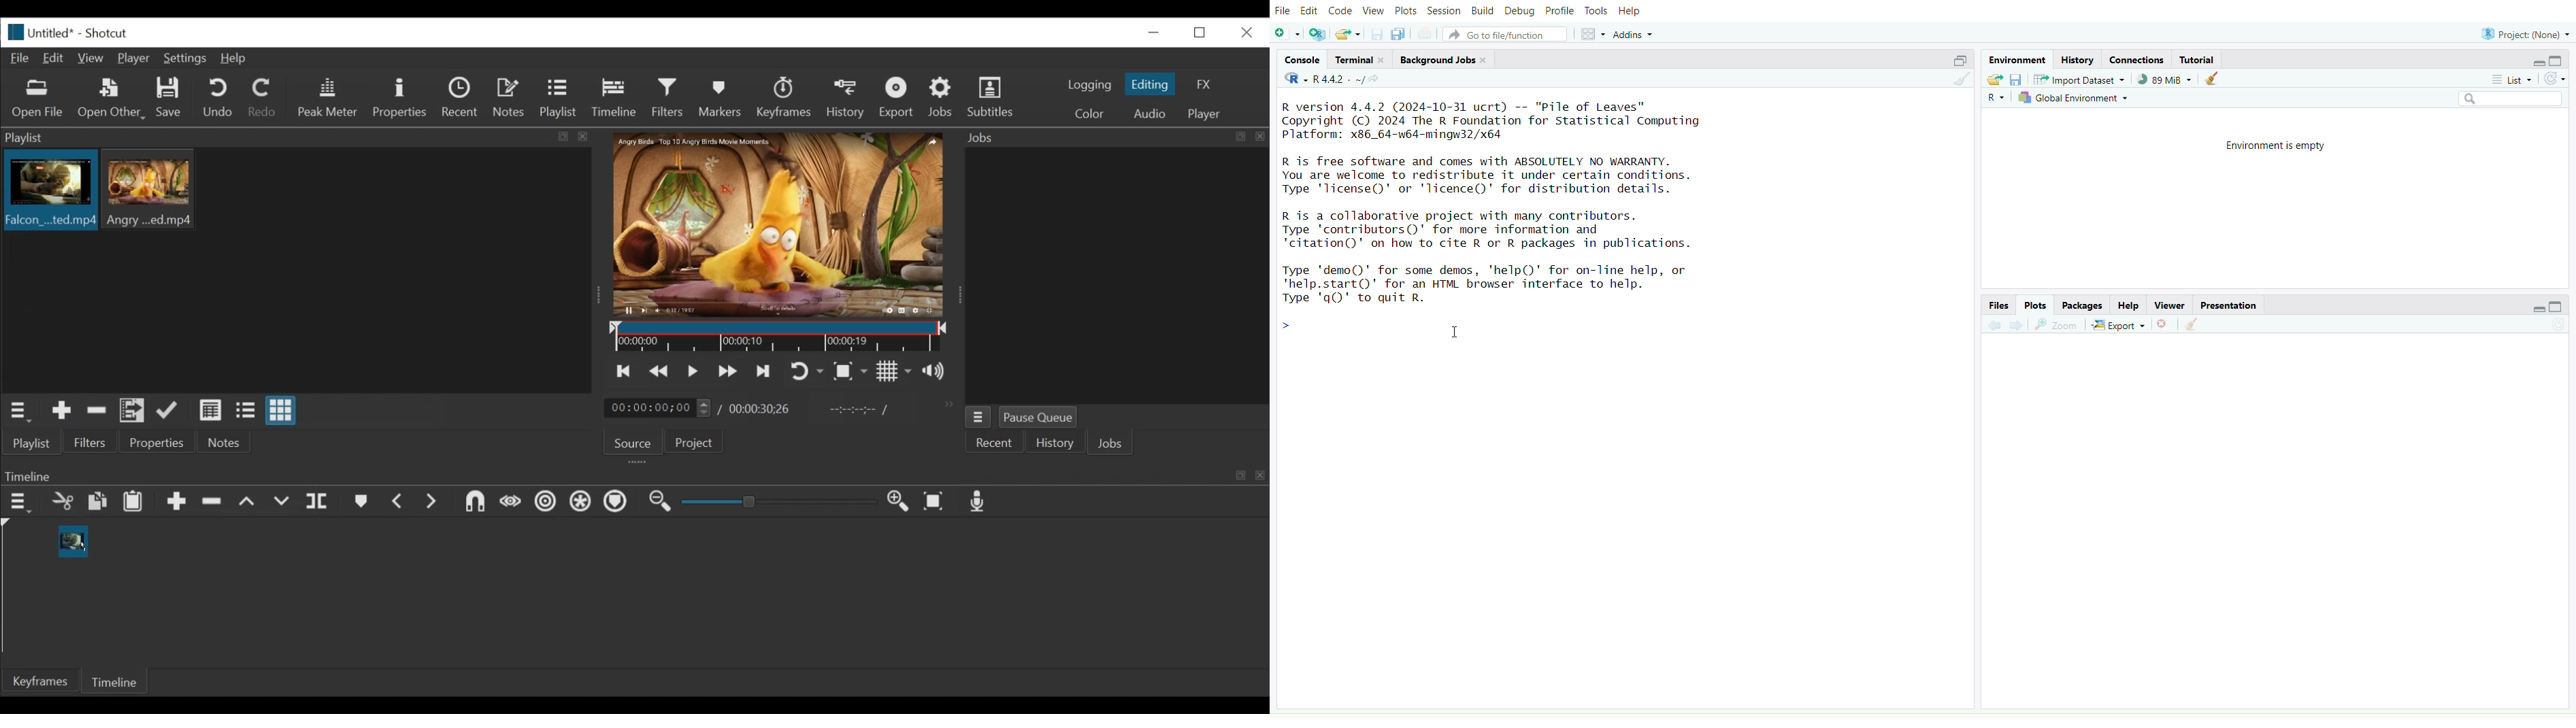  Describe the element at coordinates (158, 443) in the screenshot. I see `properties` at that location.